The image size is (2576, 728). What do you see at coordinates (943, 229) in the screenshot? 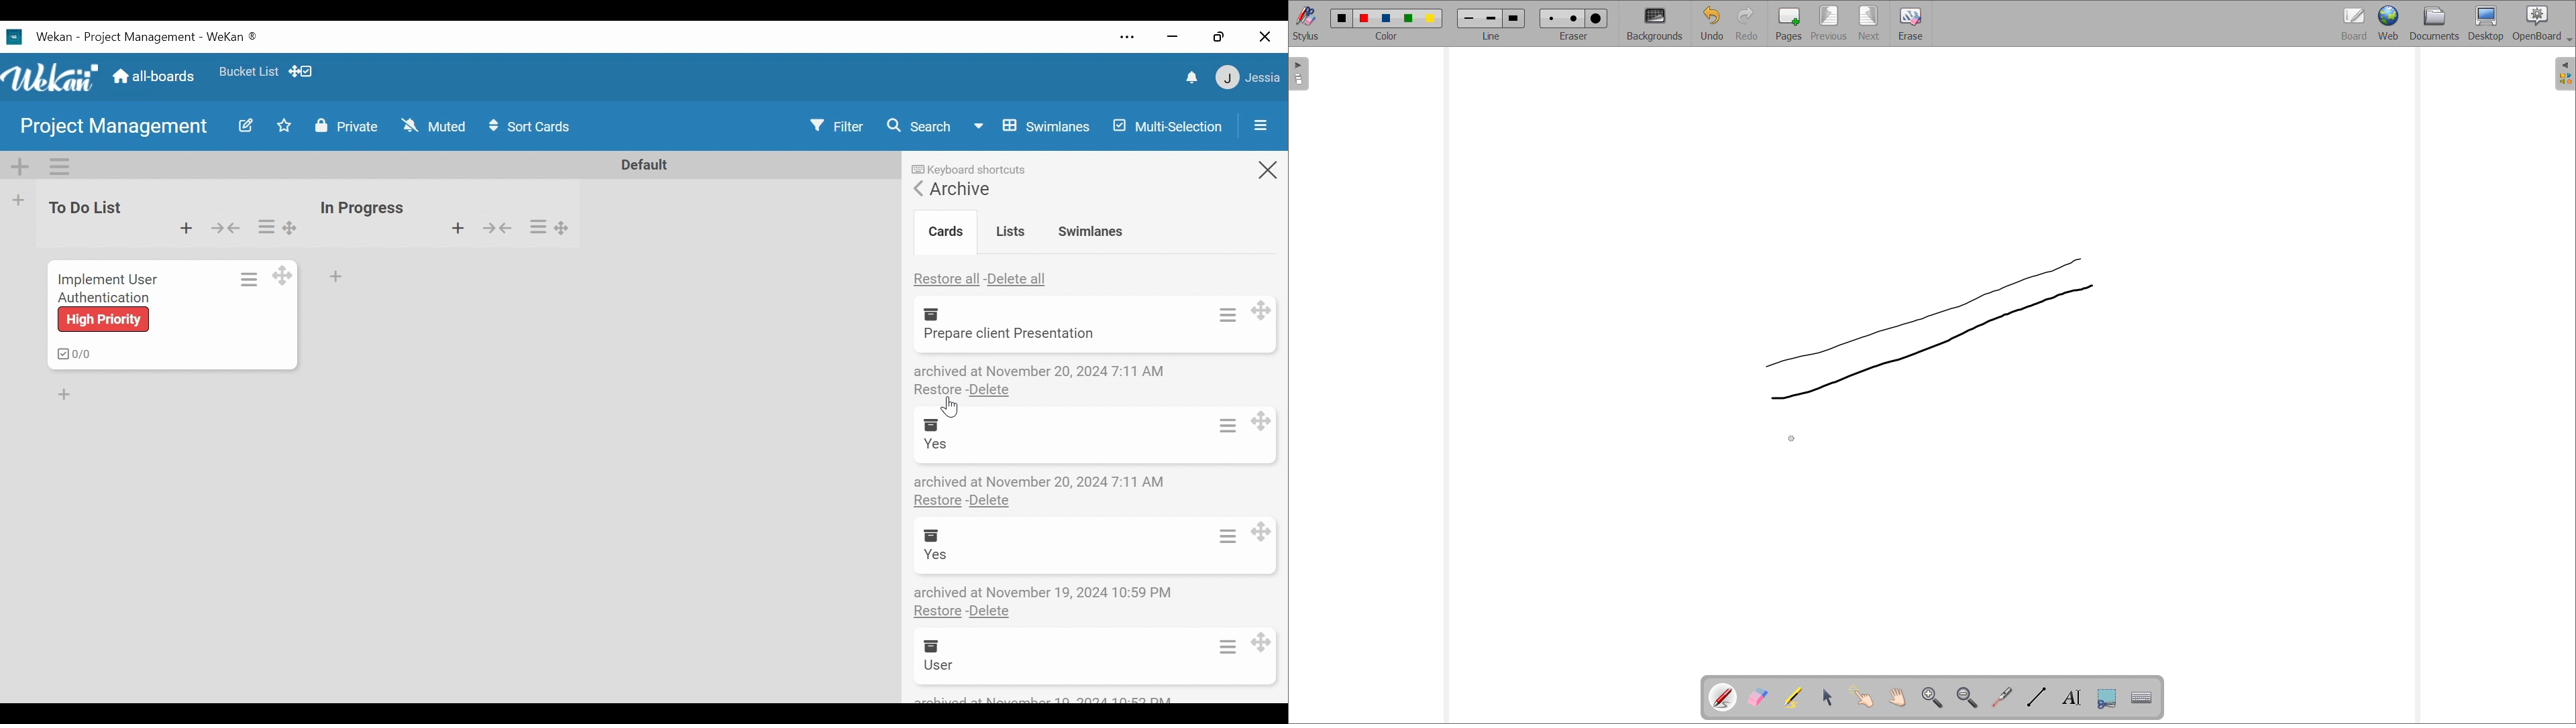
I see `Cards` at bounding box center [943, 229].